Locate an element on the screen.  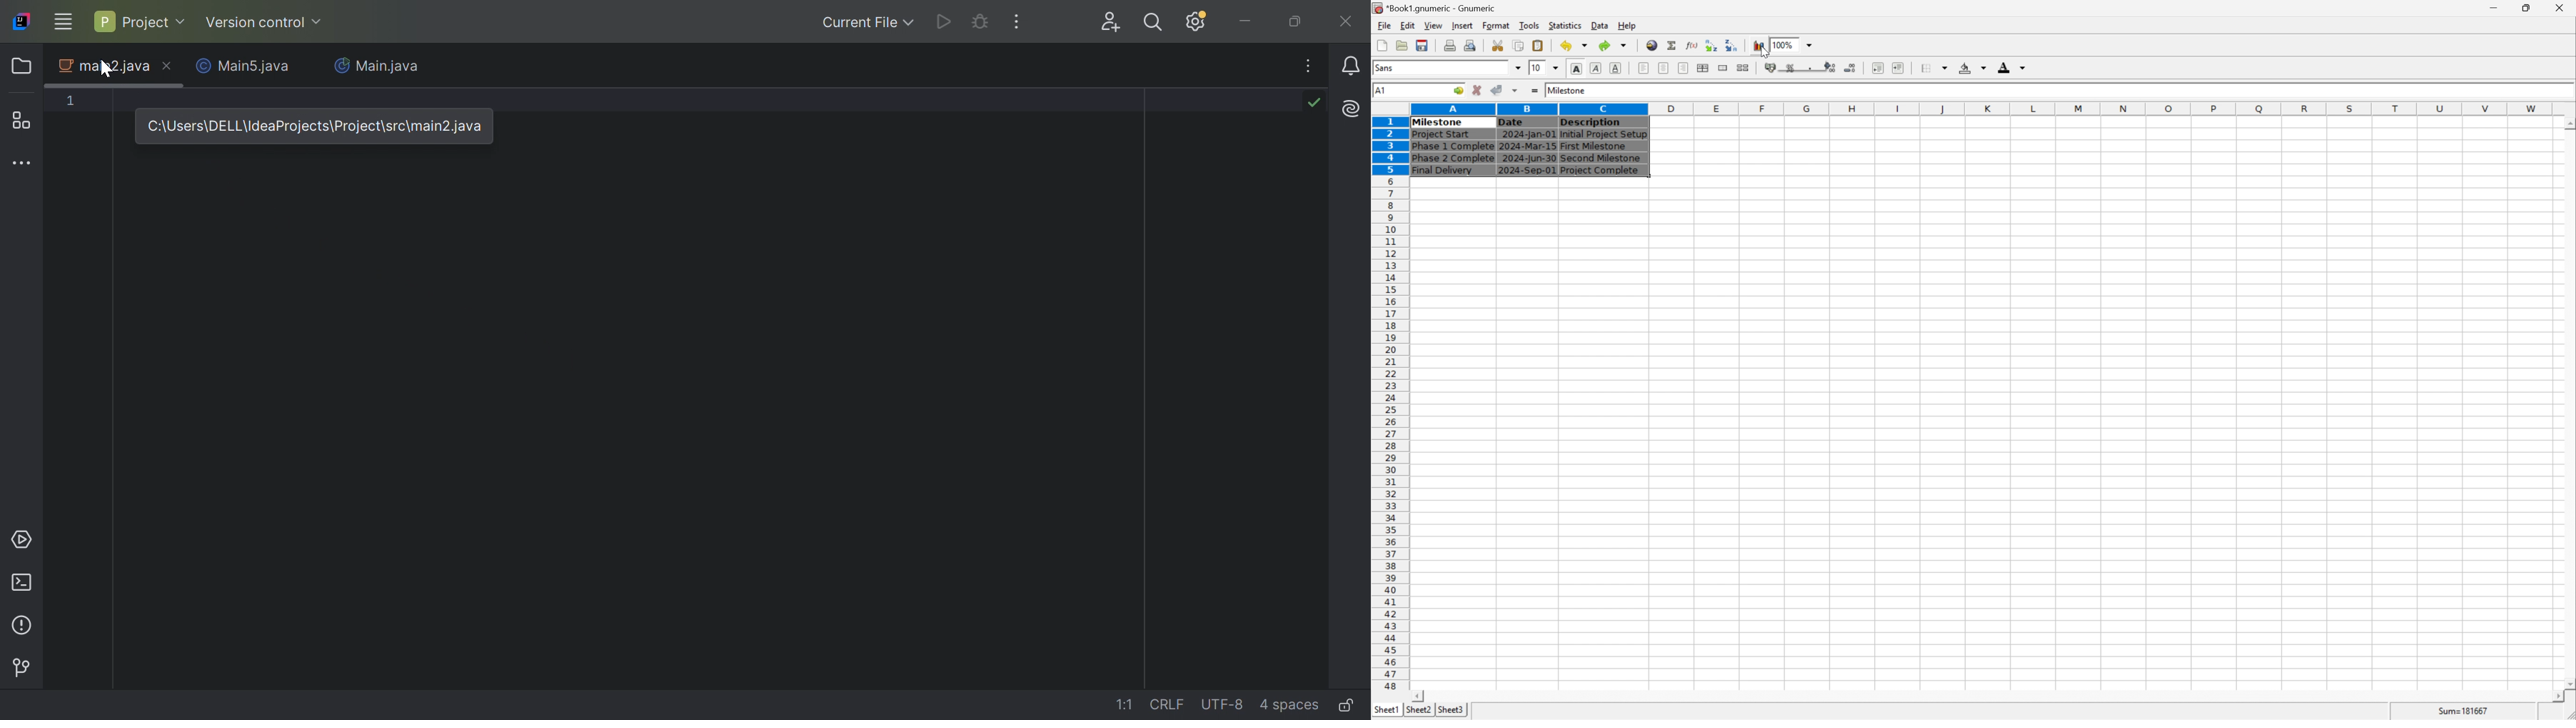
create a new workbook is located at coordinates (1381, 46).